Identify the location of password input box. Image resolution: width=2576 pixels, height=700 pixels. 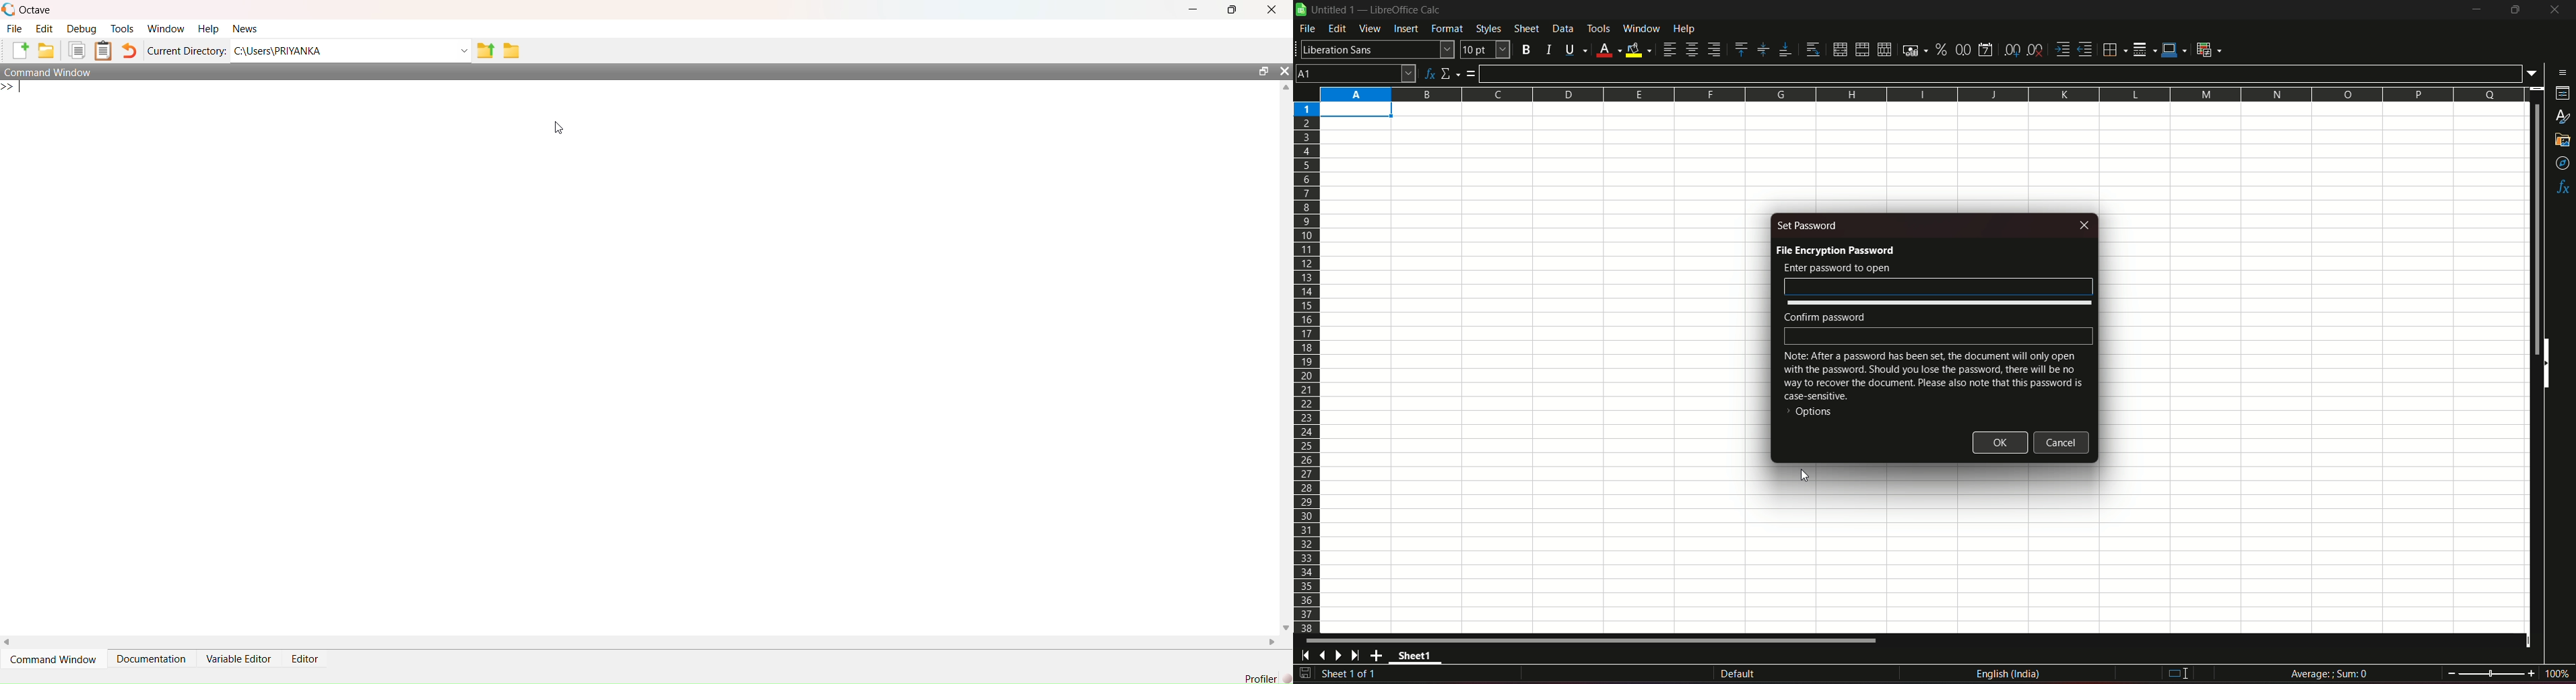
(1939, 287).